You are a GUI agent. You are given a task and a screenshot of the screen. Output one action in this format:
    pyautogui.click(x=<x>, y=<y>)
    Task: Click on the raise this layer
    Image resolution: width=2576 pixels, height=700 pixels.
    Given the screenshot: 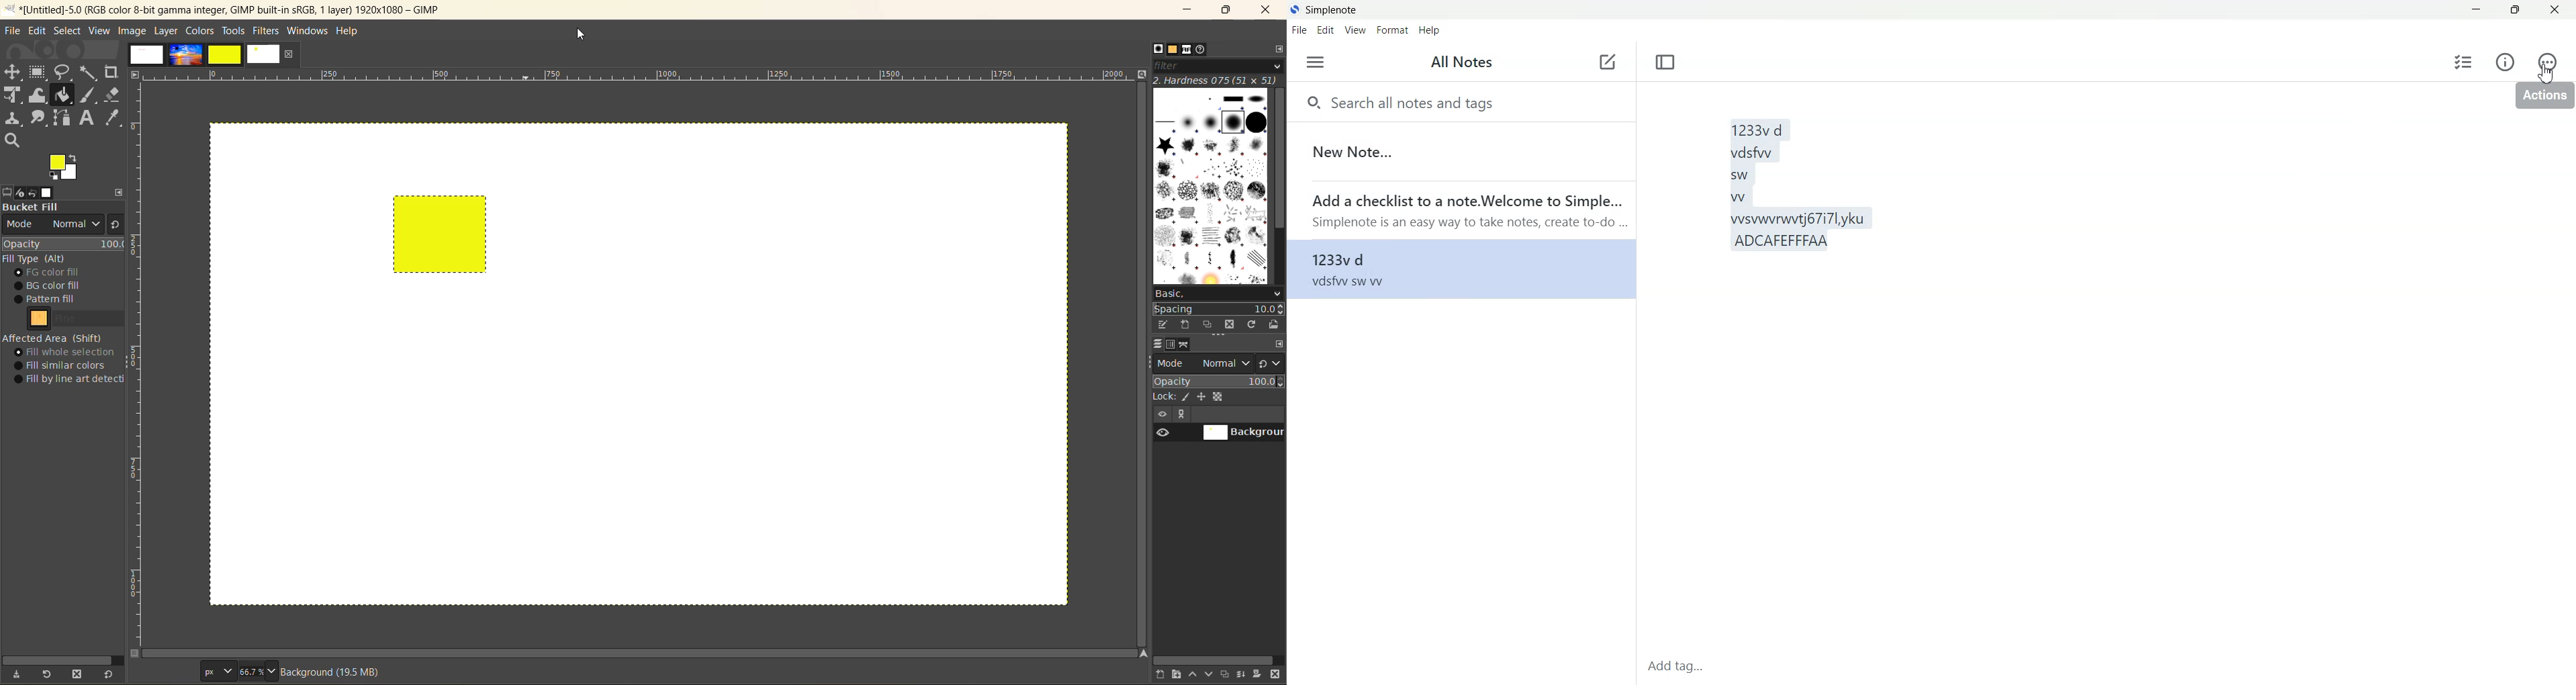 What is the action you would take?
    pyautogui.click(x=1196, y=674)
    